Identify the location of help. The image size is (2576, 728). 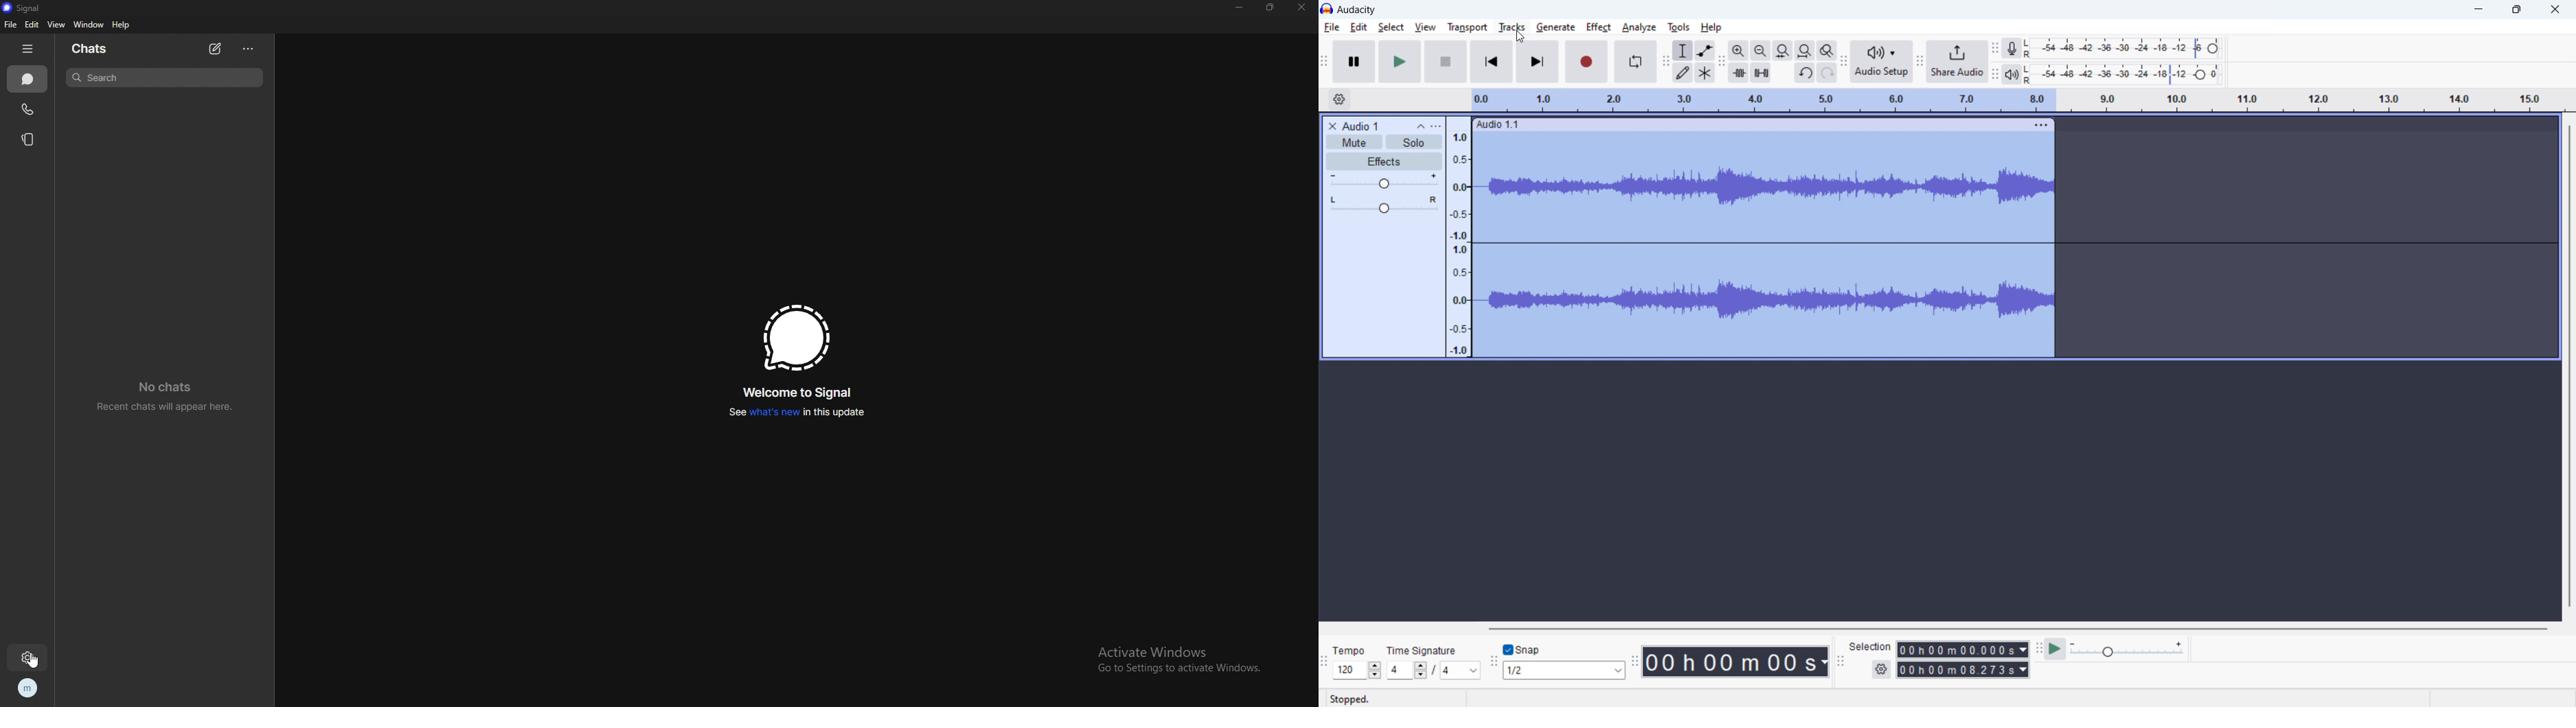
(121, 24).